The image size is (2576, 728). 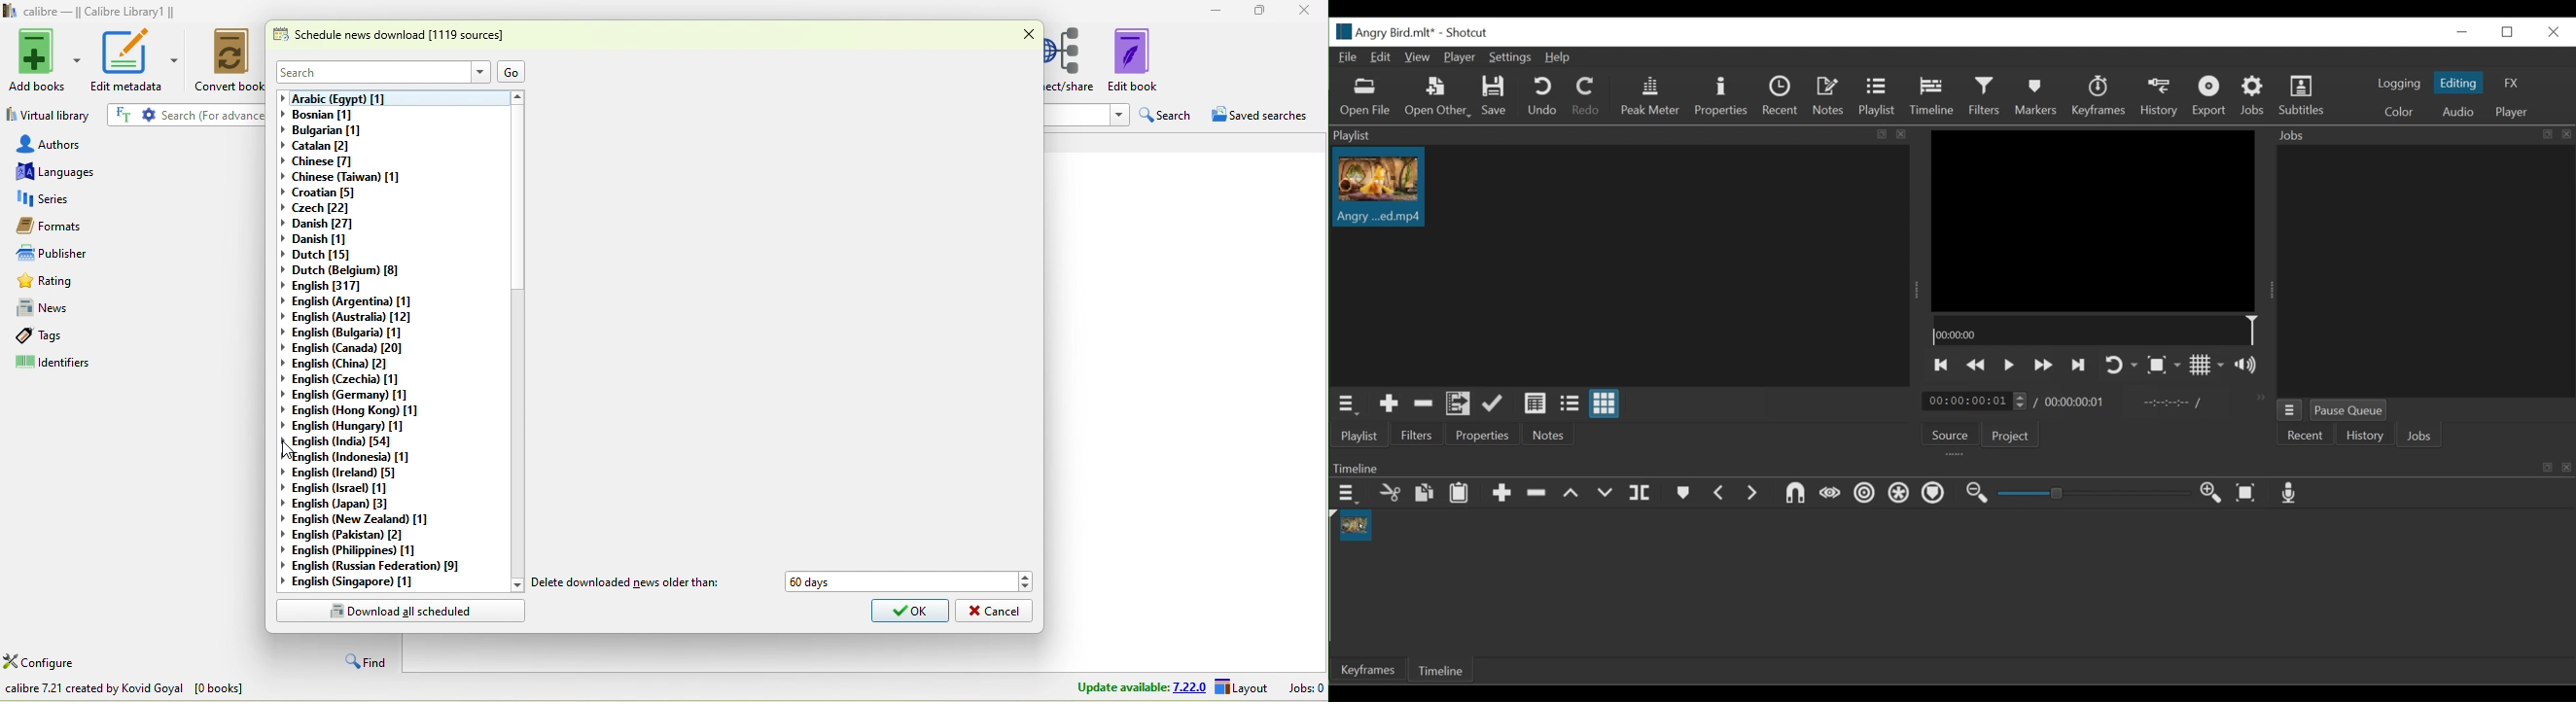 I want to click on Editing, so click(x=2459, y=82).